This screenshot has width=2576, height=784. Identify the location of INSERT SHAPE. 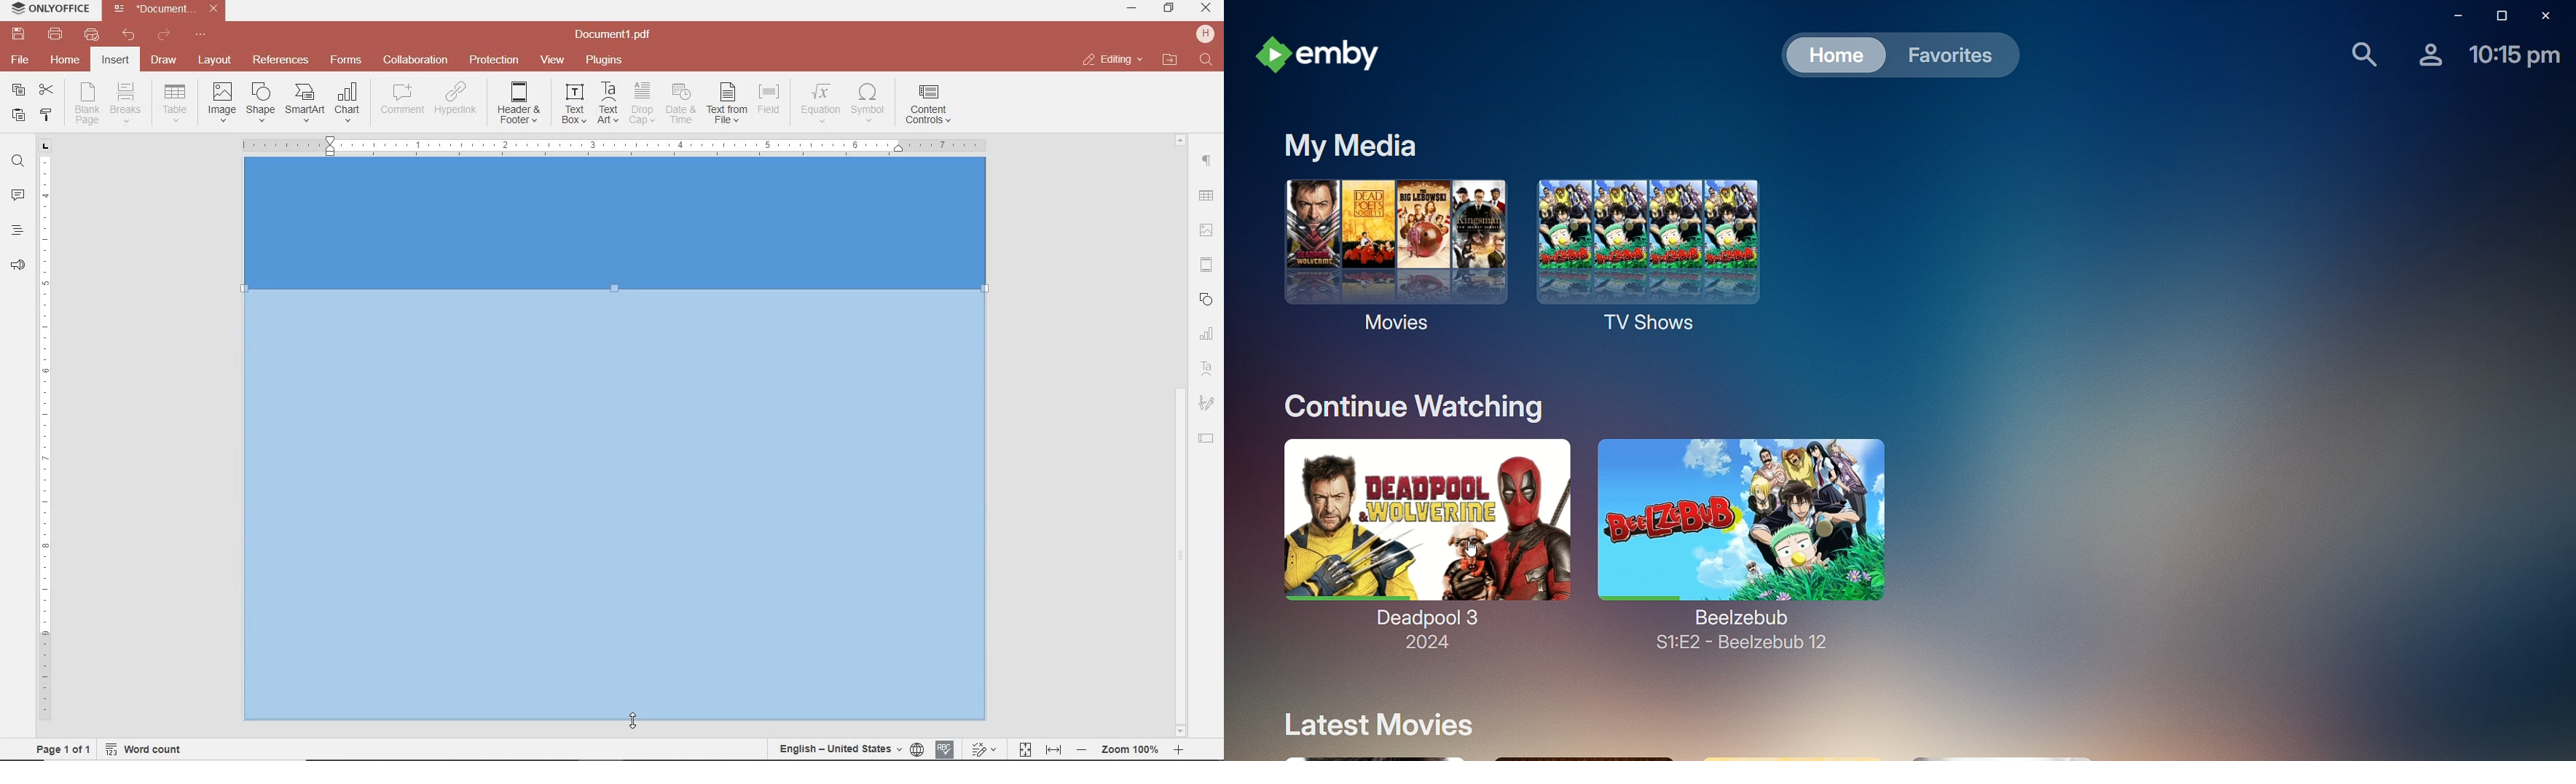
(259, 101).